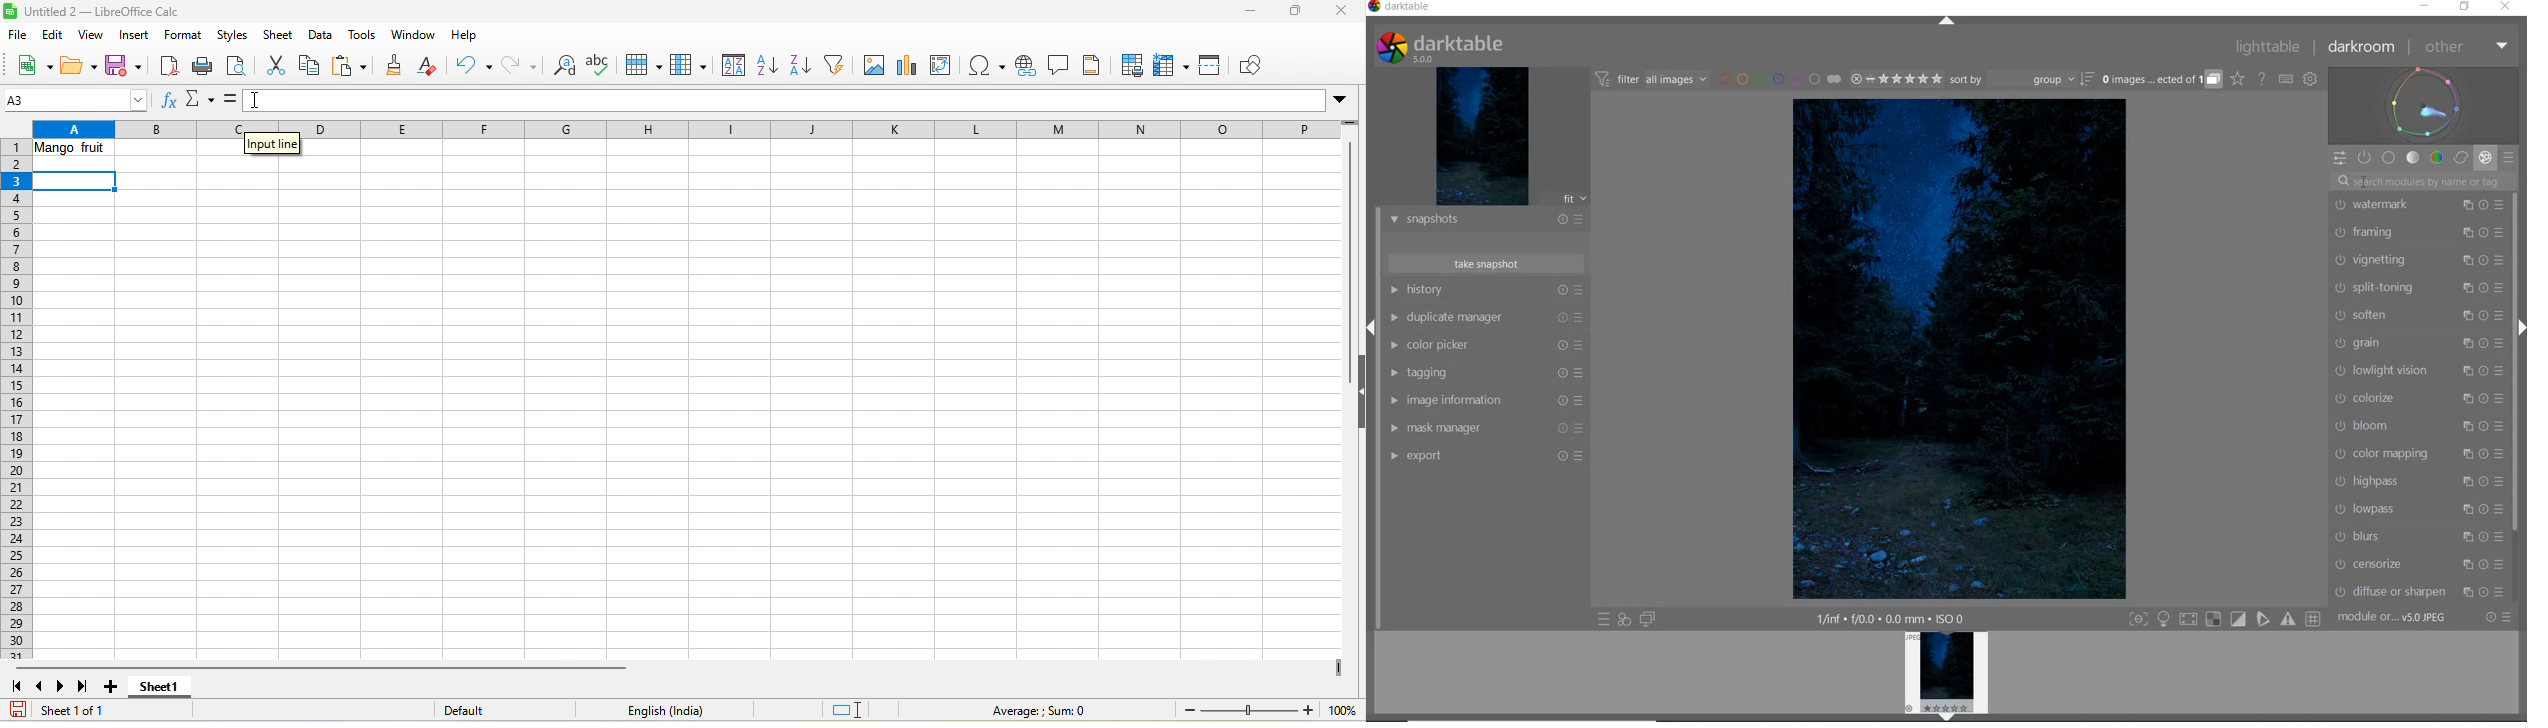 The height and width of the screenshot is (728, 2548). I want to click on export directly as pdf, so click(168, 64).